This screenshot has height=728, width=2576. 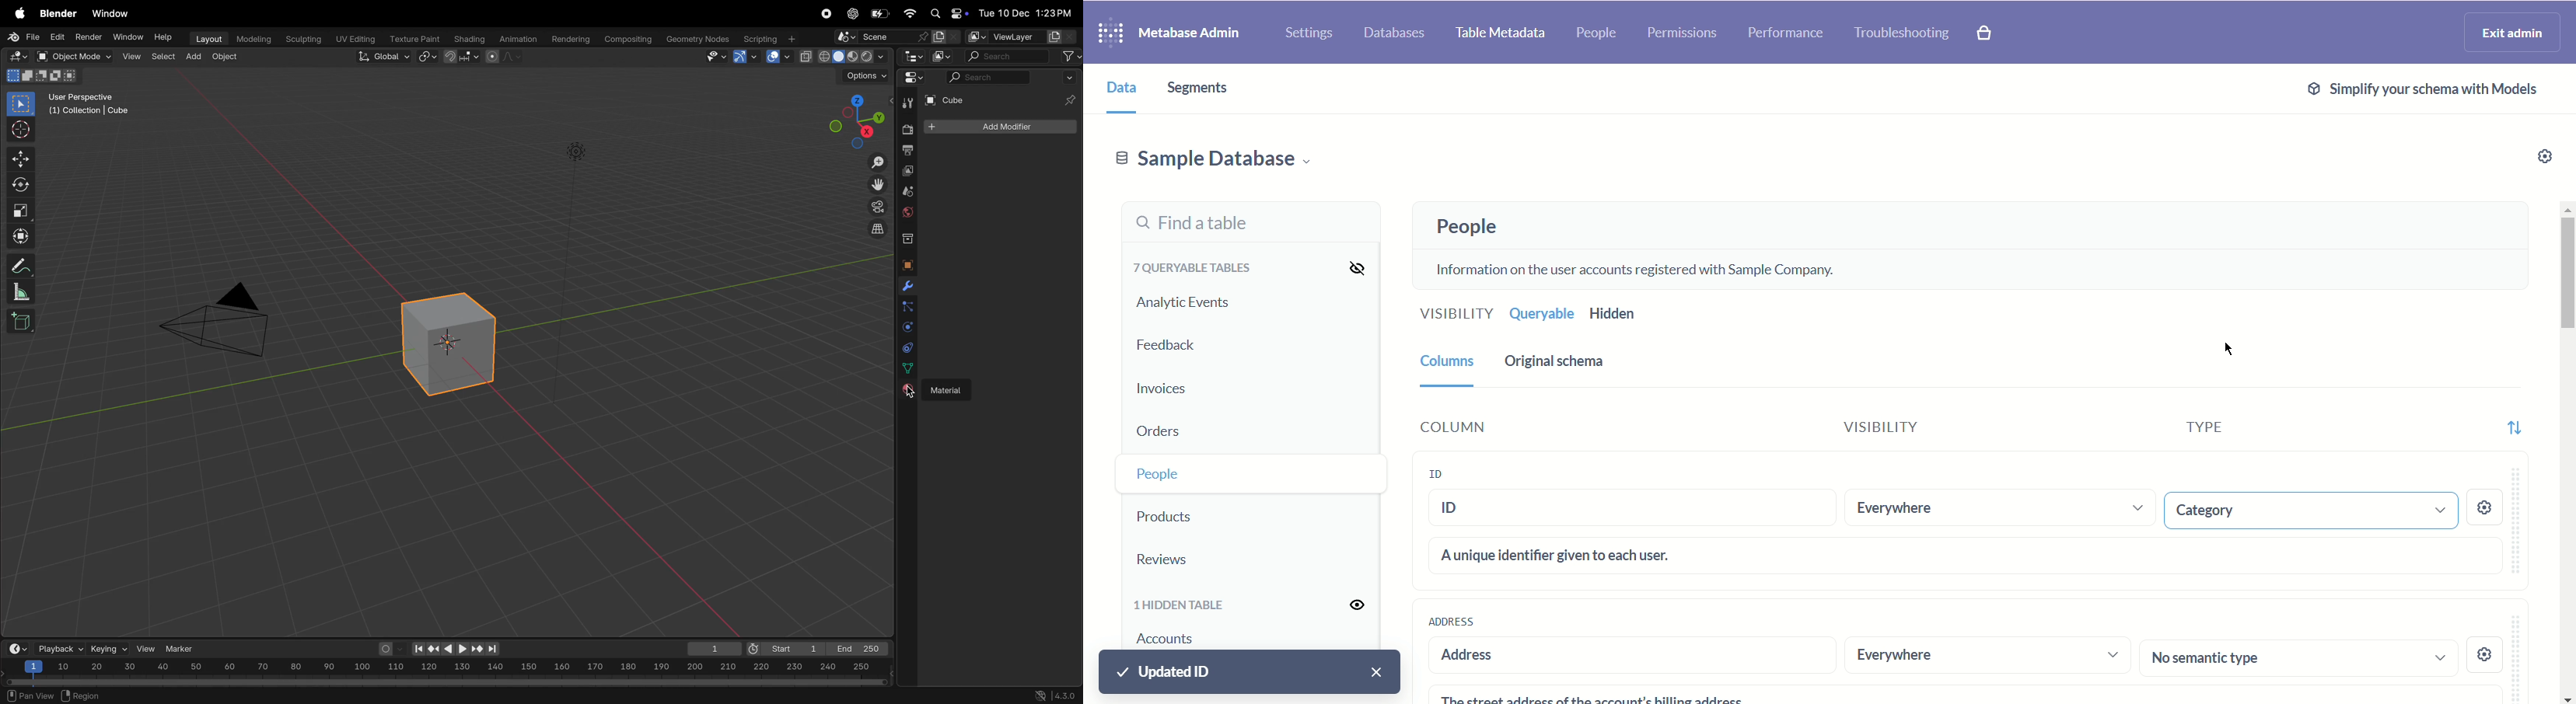 I want to click on window, so click(x=113, y=14).